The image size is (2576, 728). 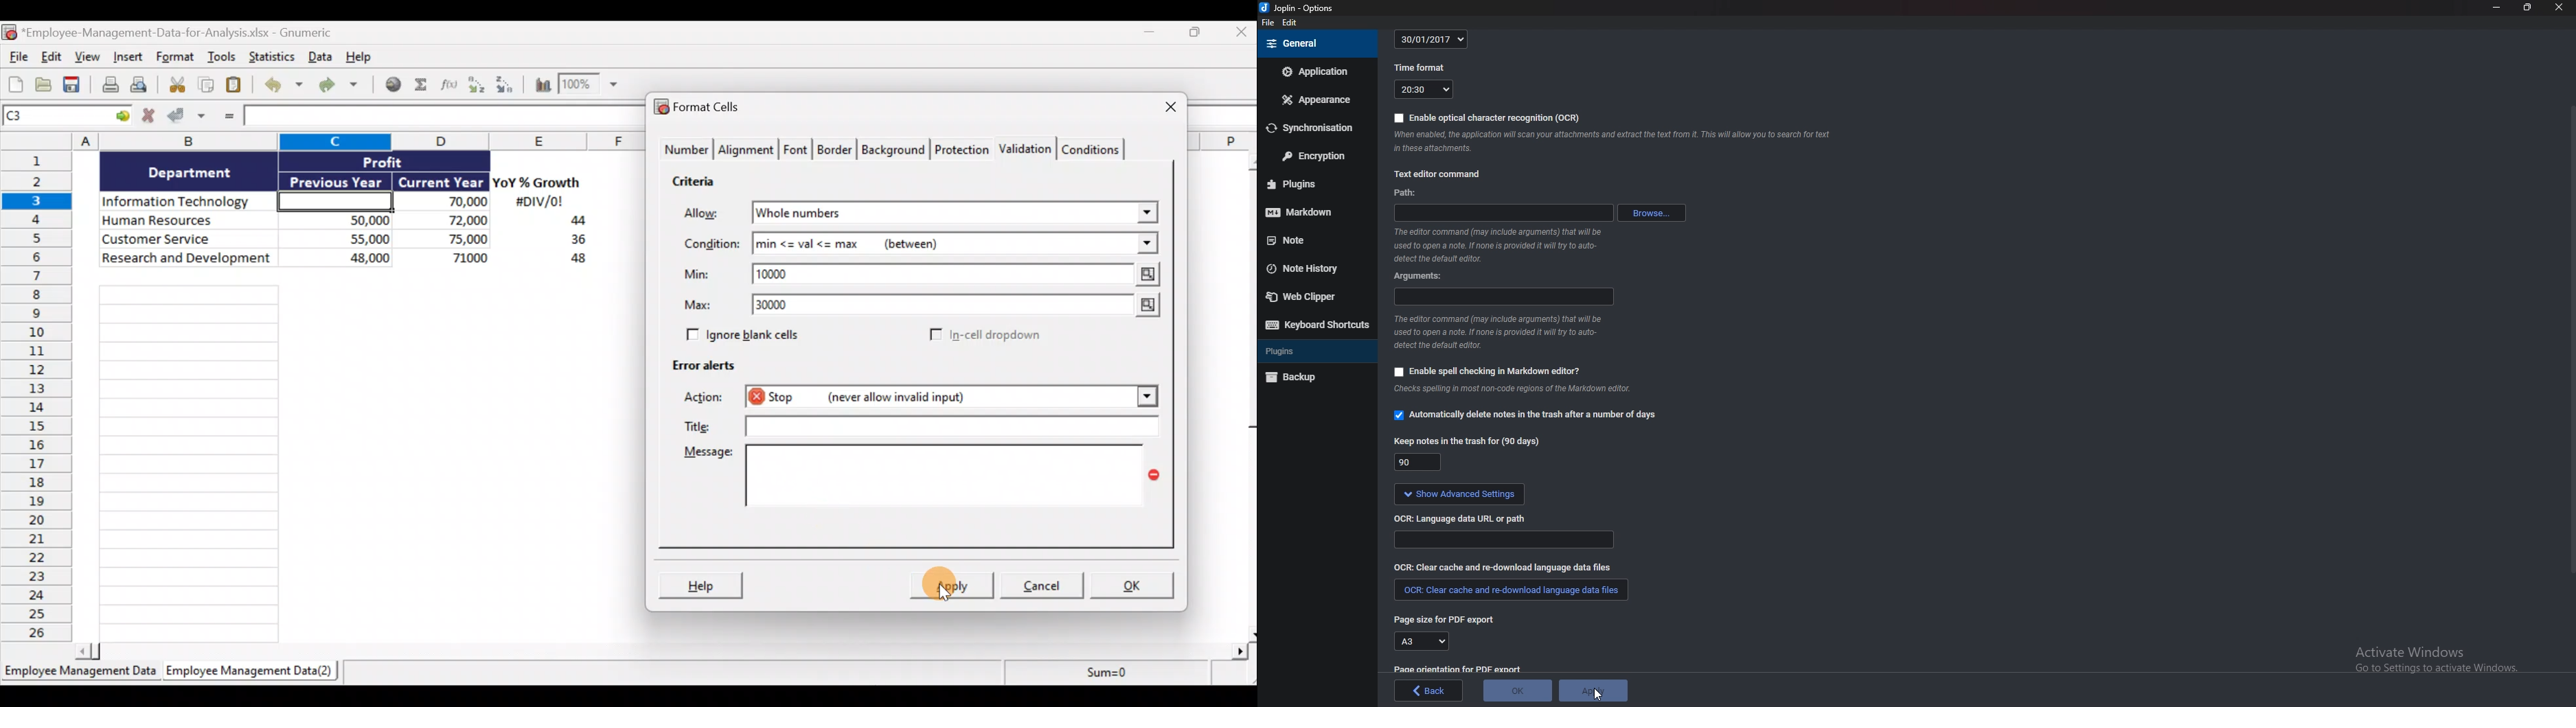 What do you see at coordinates (1154, 35) in the screenshot?
I see `Minimize` at bounding box center [1154, 35].